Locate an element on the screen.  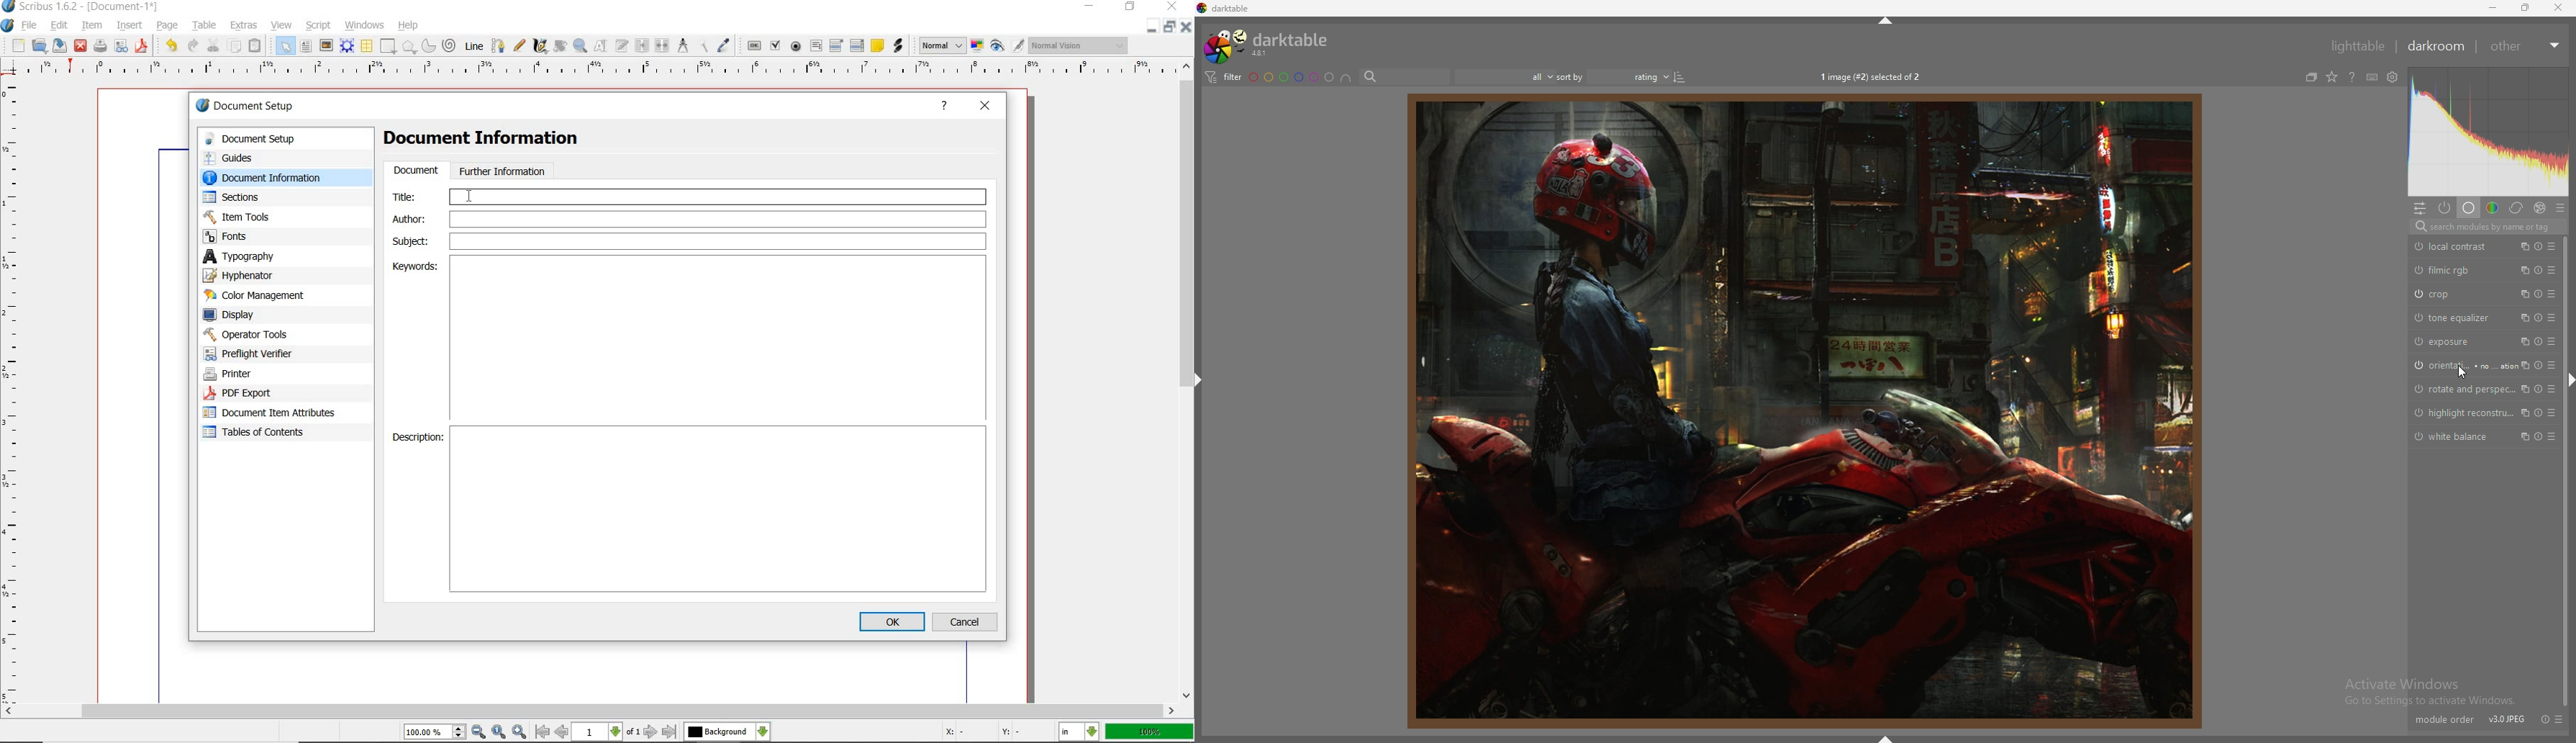
new is located at coordinates (17, 46).